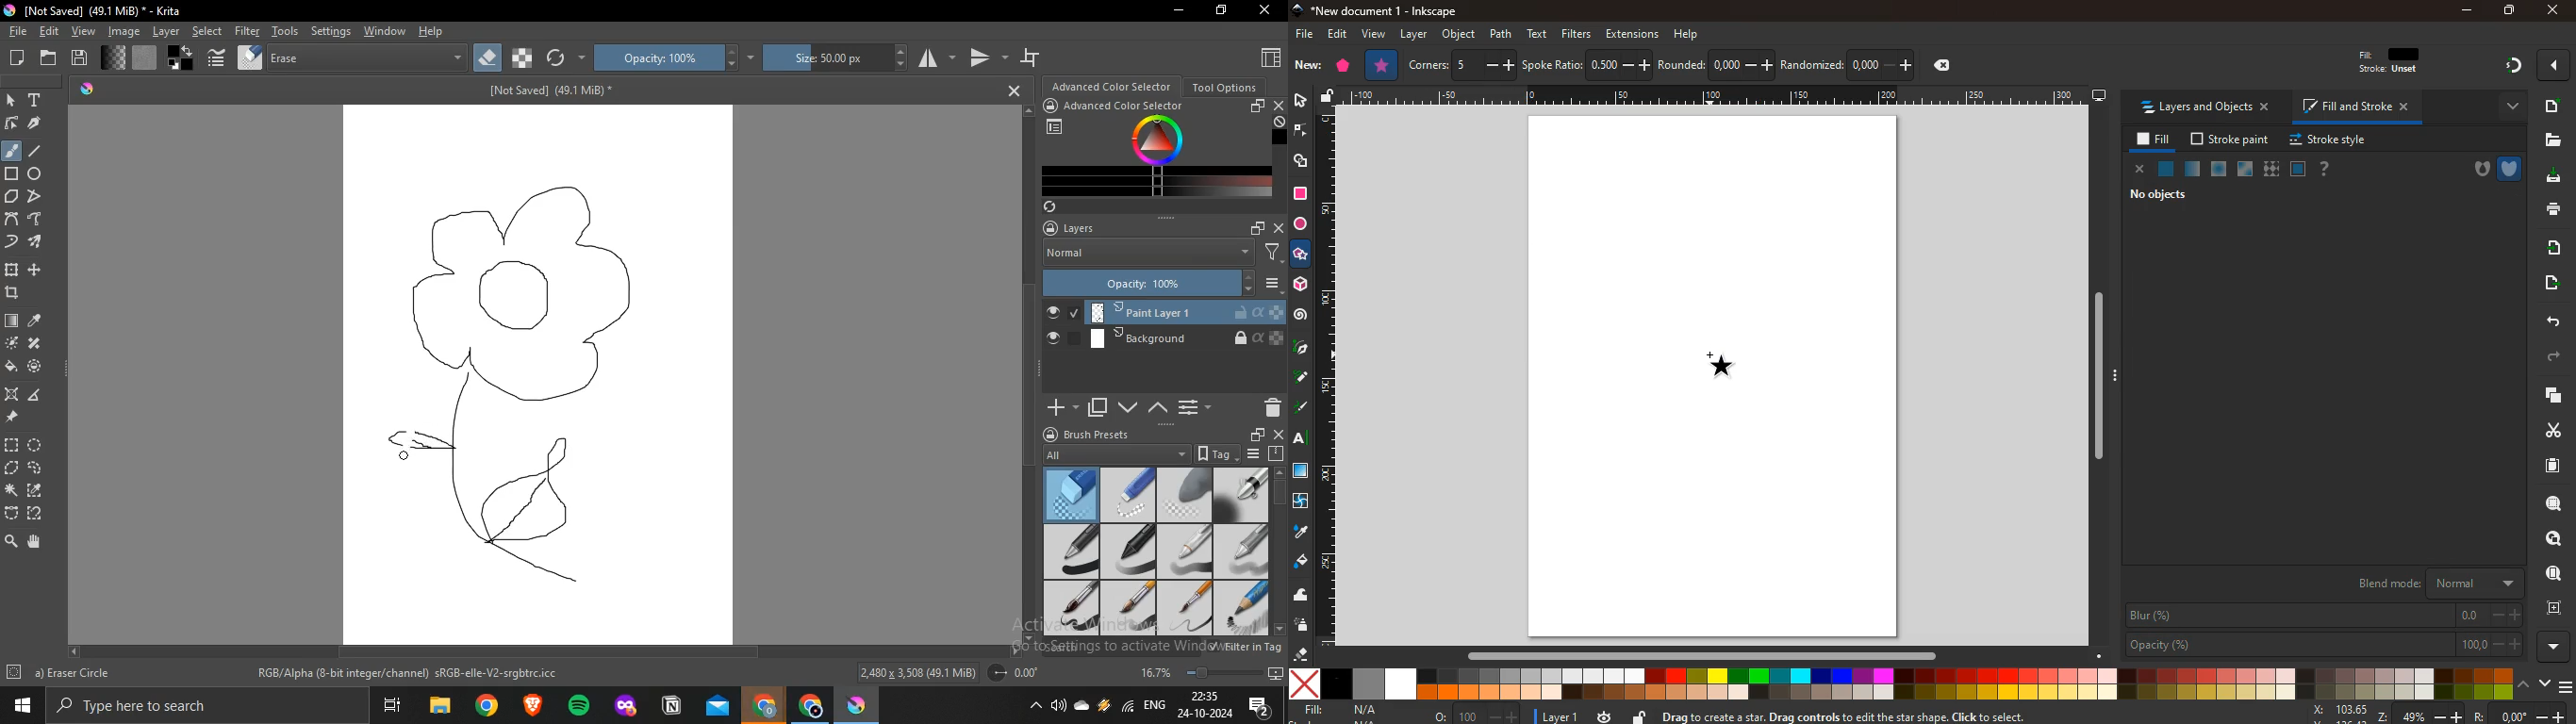  I want to click on square, so click(1302, 195).